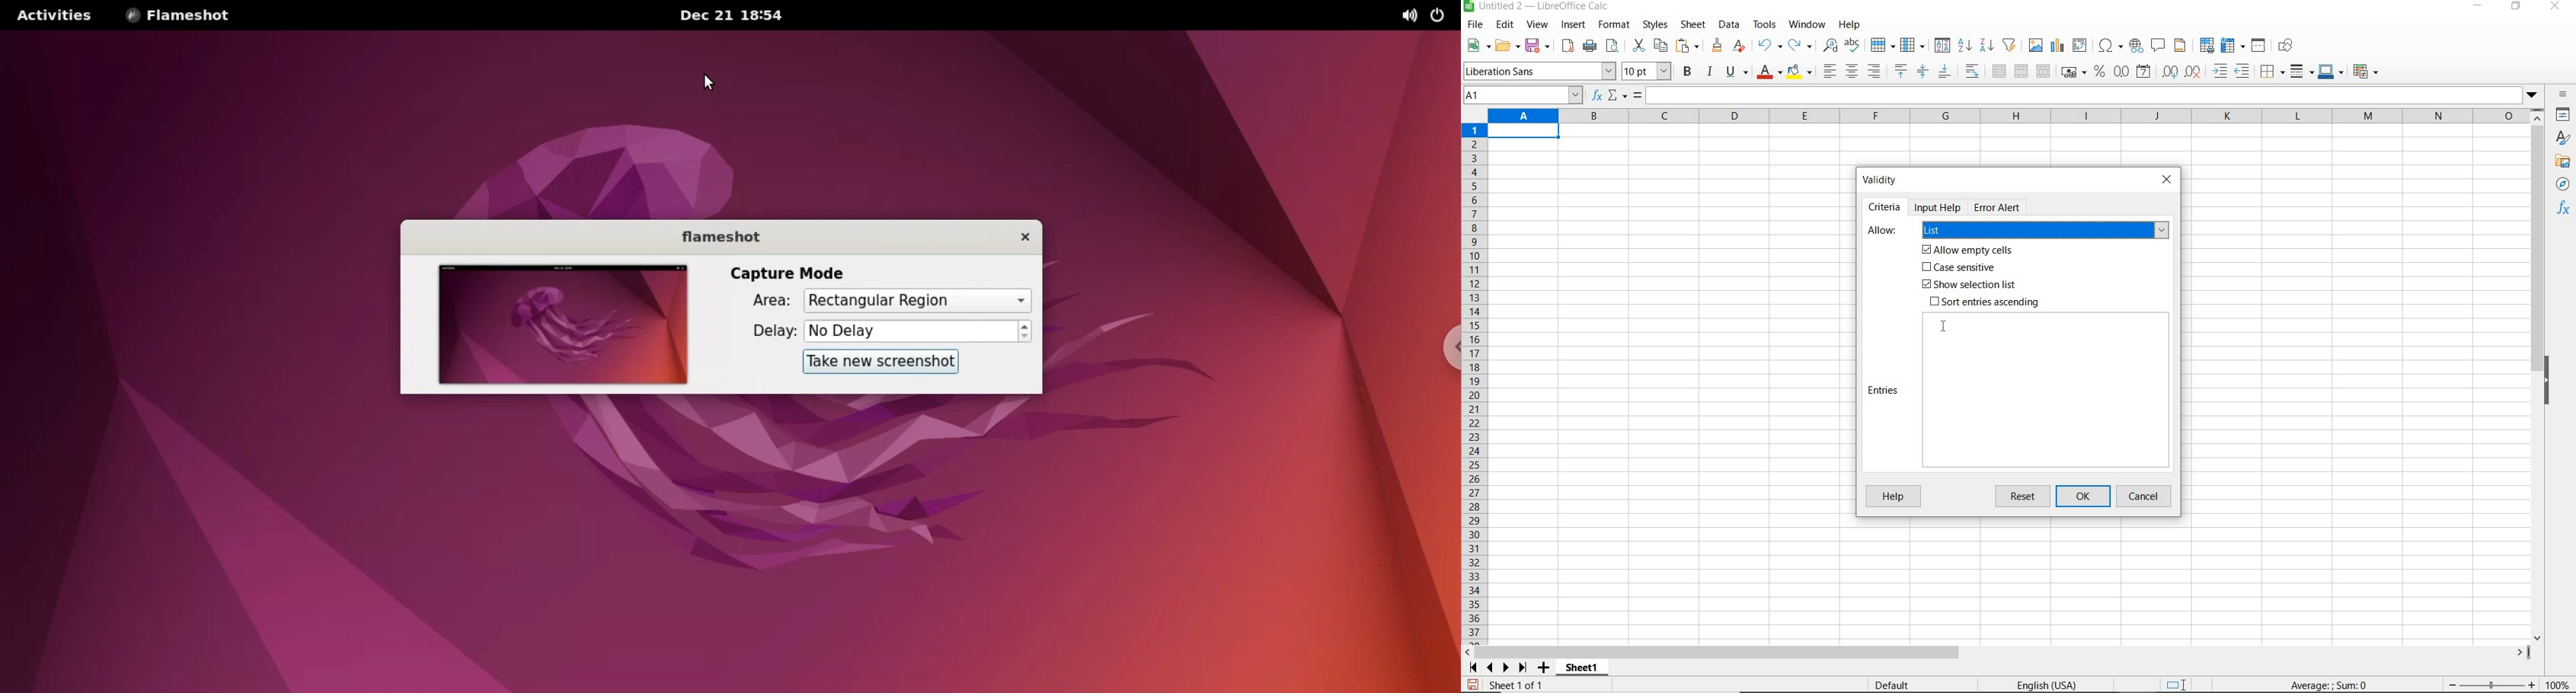 Image resolution: width=2576 pixels, height=700 pixels. What do you see at coordinates (1694, 26) in the screenshot?
I see `sheet` at bounding box center [1694, 26].